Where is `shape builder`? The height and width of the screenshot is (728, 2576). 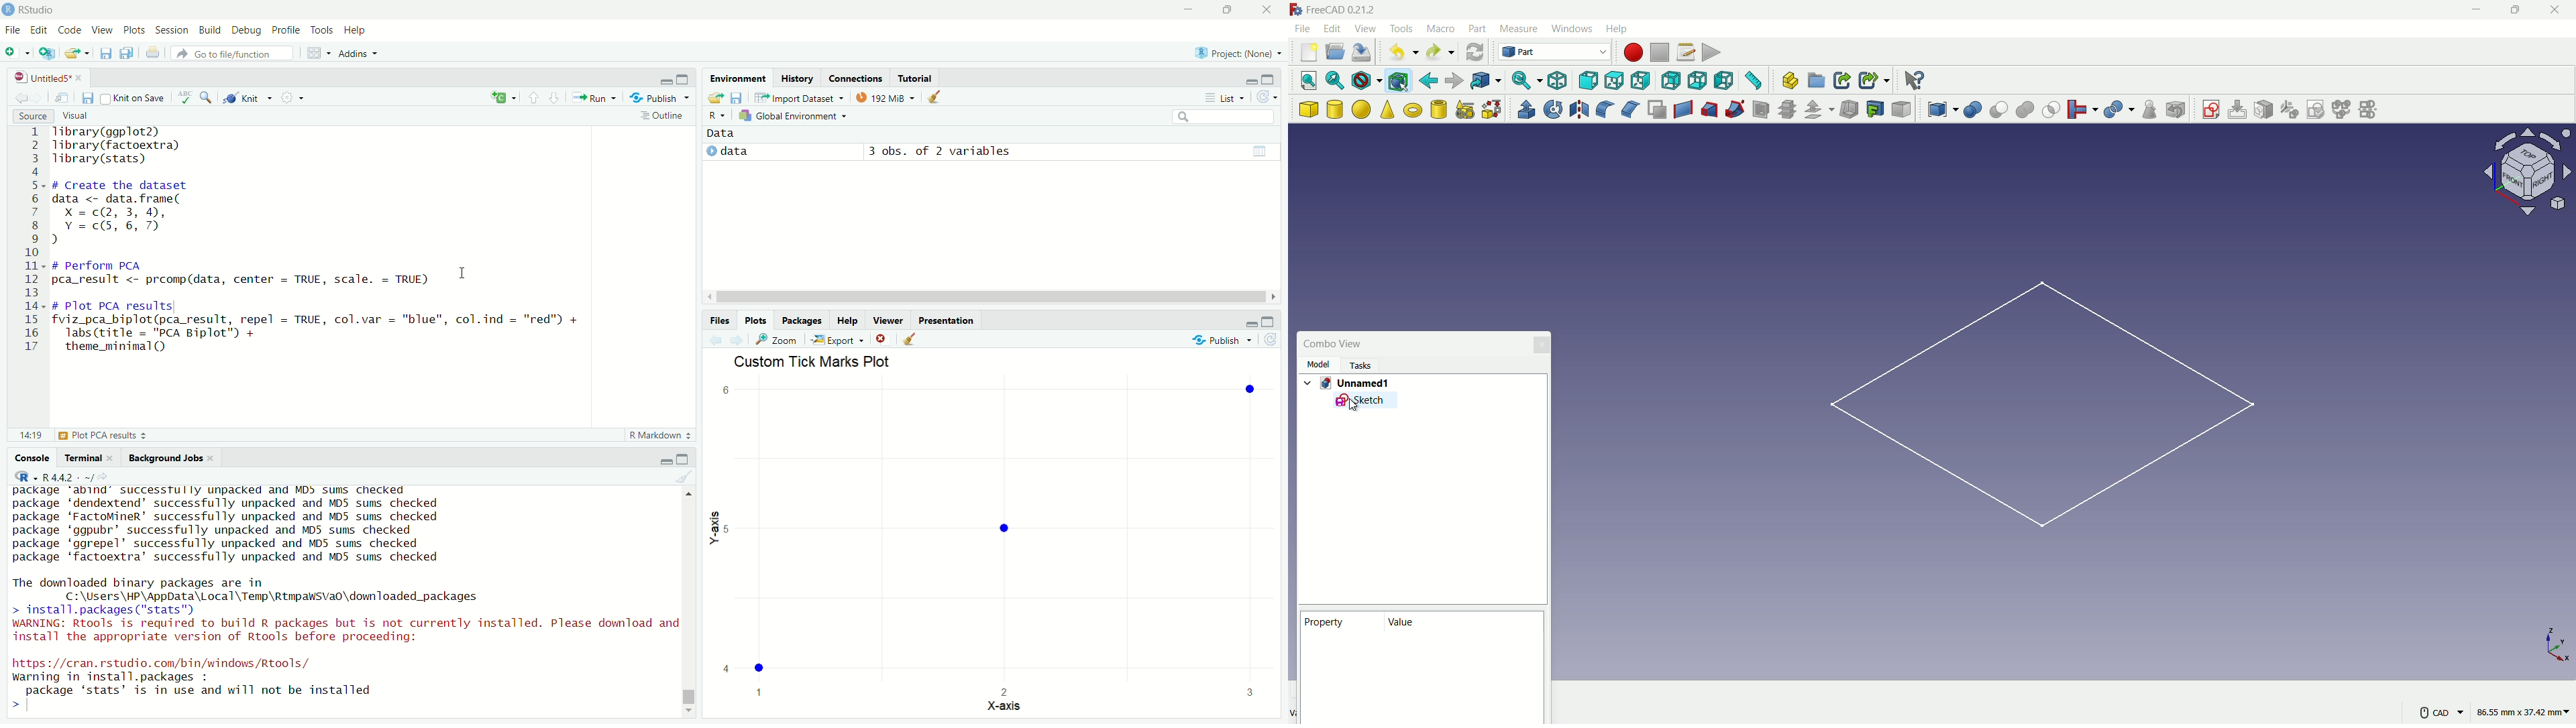
shape builder is located at coordinates (1492, 109).